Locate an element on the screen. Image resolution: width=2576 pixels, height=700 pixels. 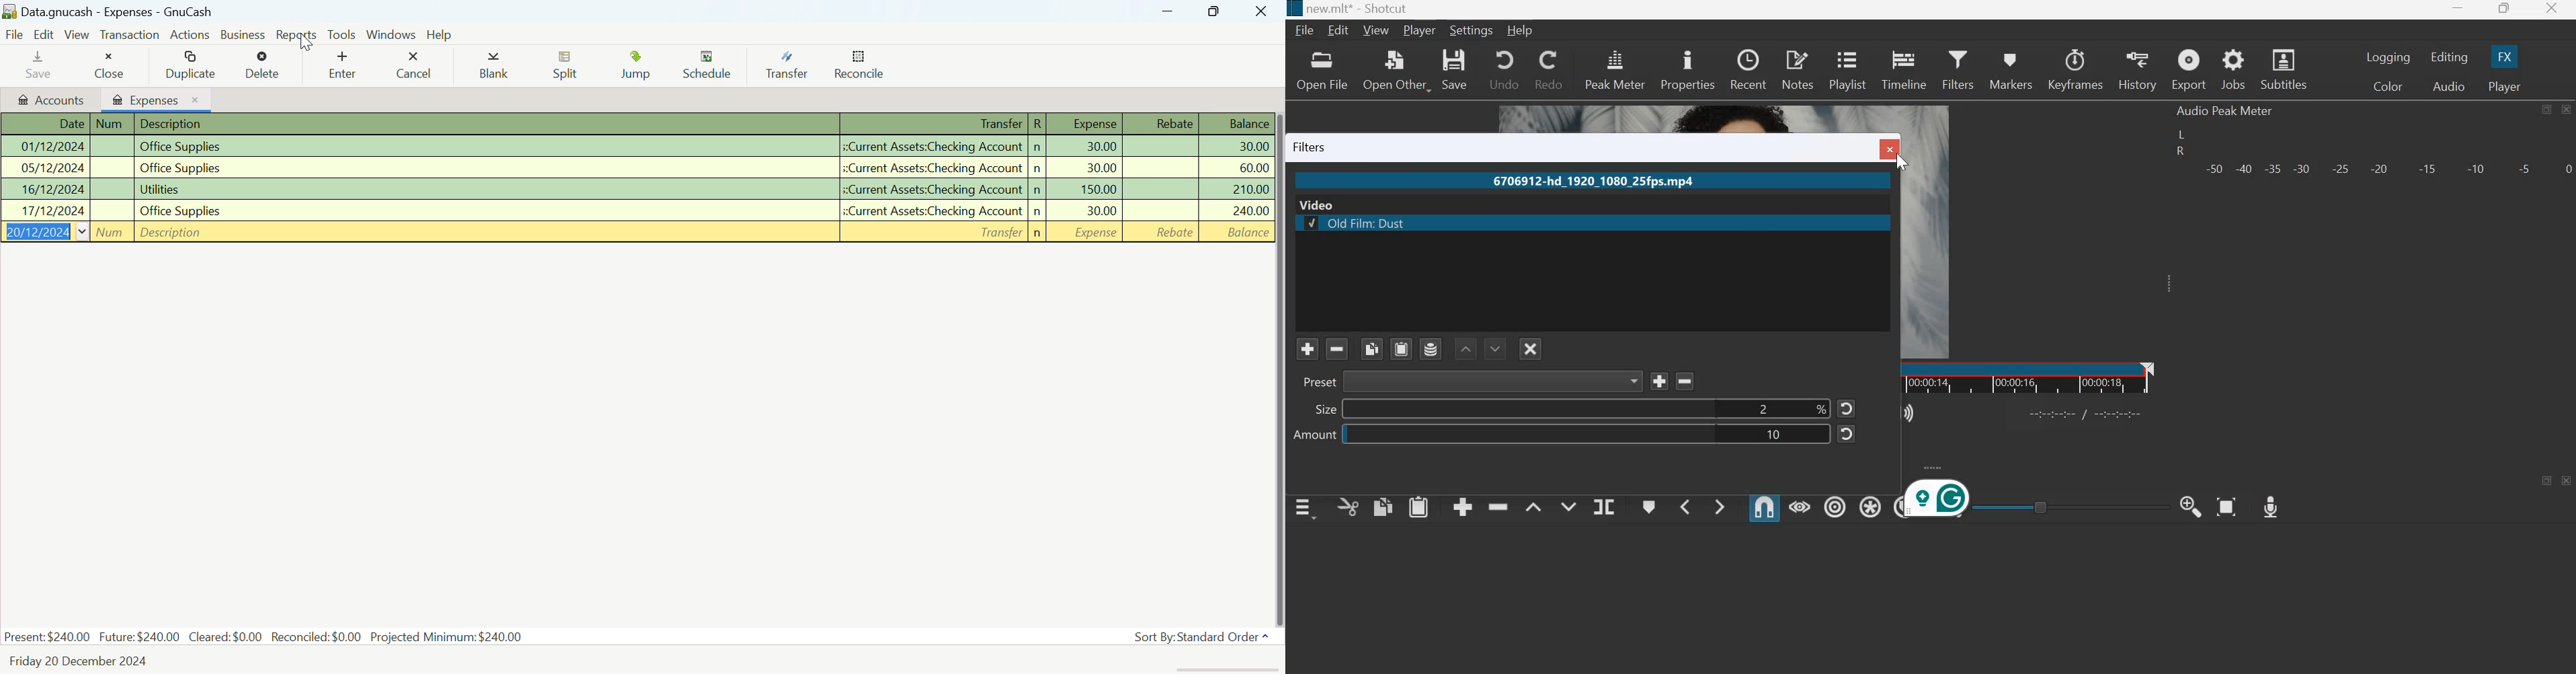
FX is located at coordinates (2503, 57).